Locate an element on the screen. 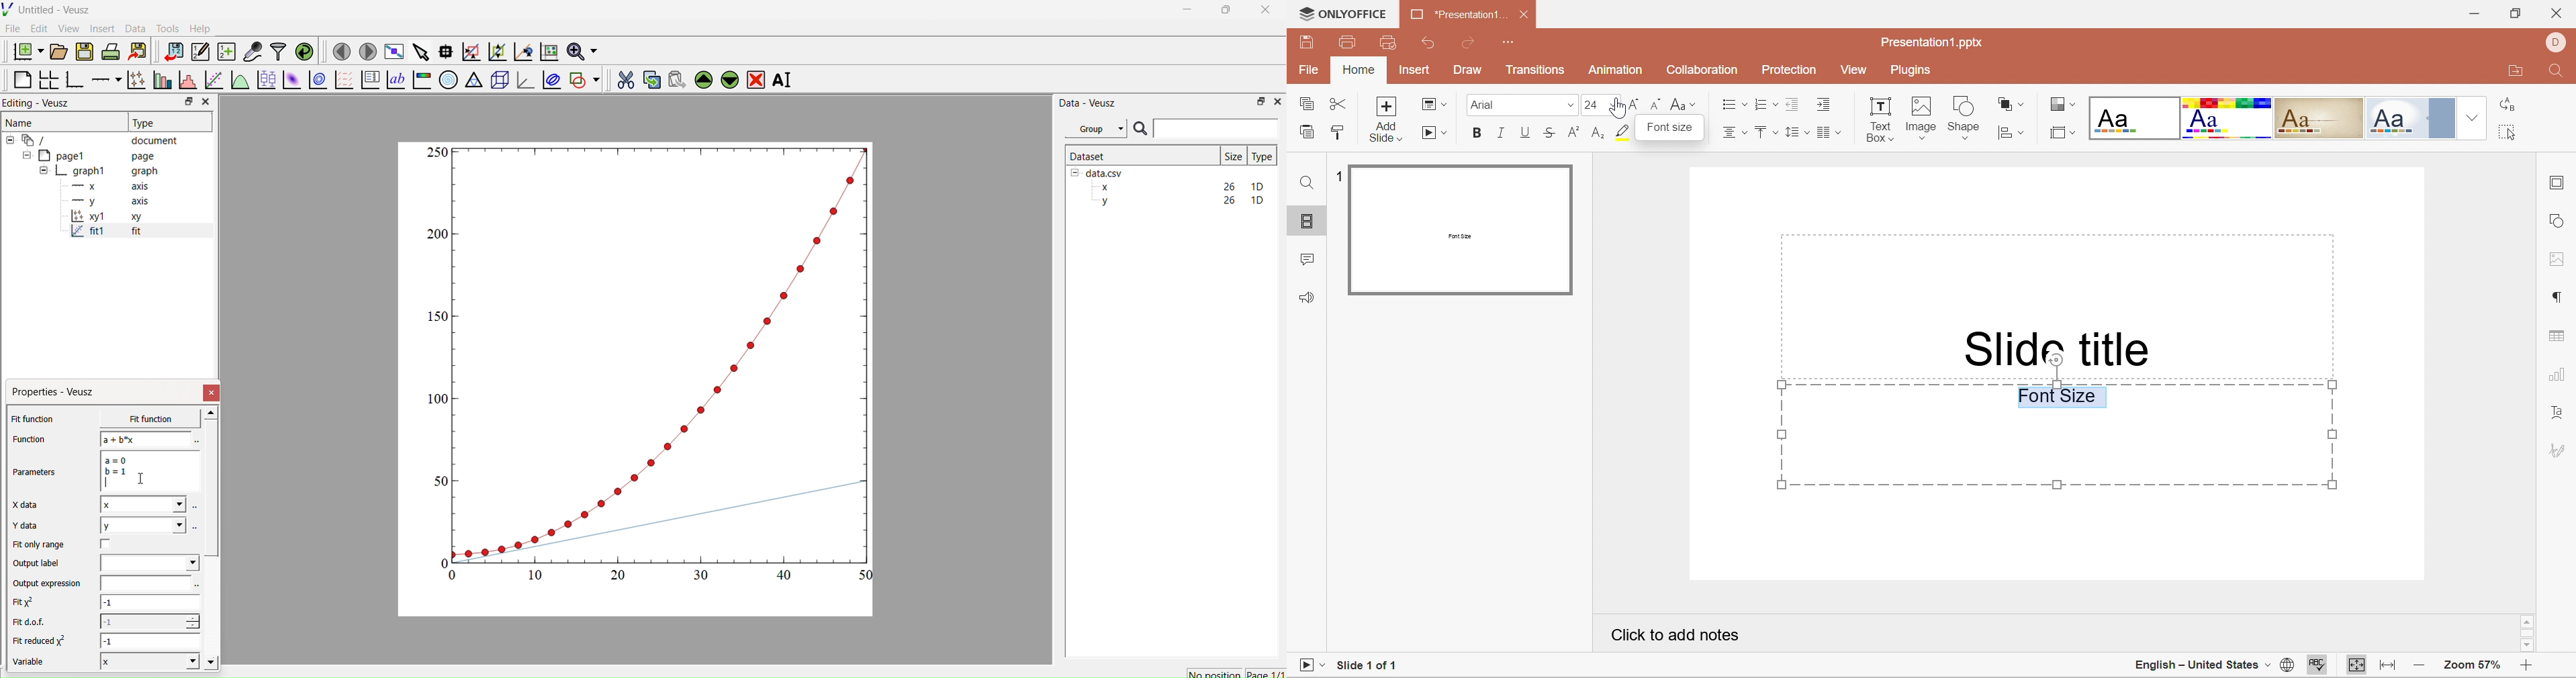 Image resolution: width=2576 pixels, height=700 pixels. Zoom graph axes is located at coordinates (470, 52).